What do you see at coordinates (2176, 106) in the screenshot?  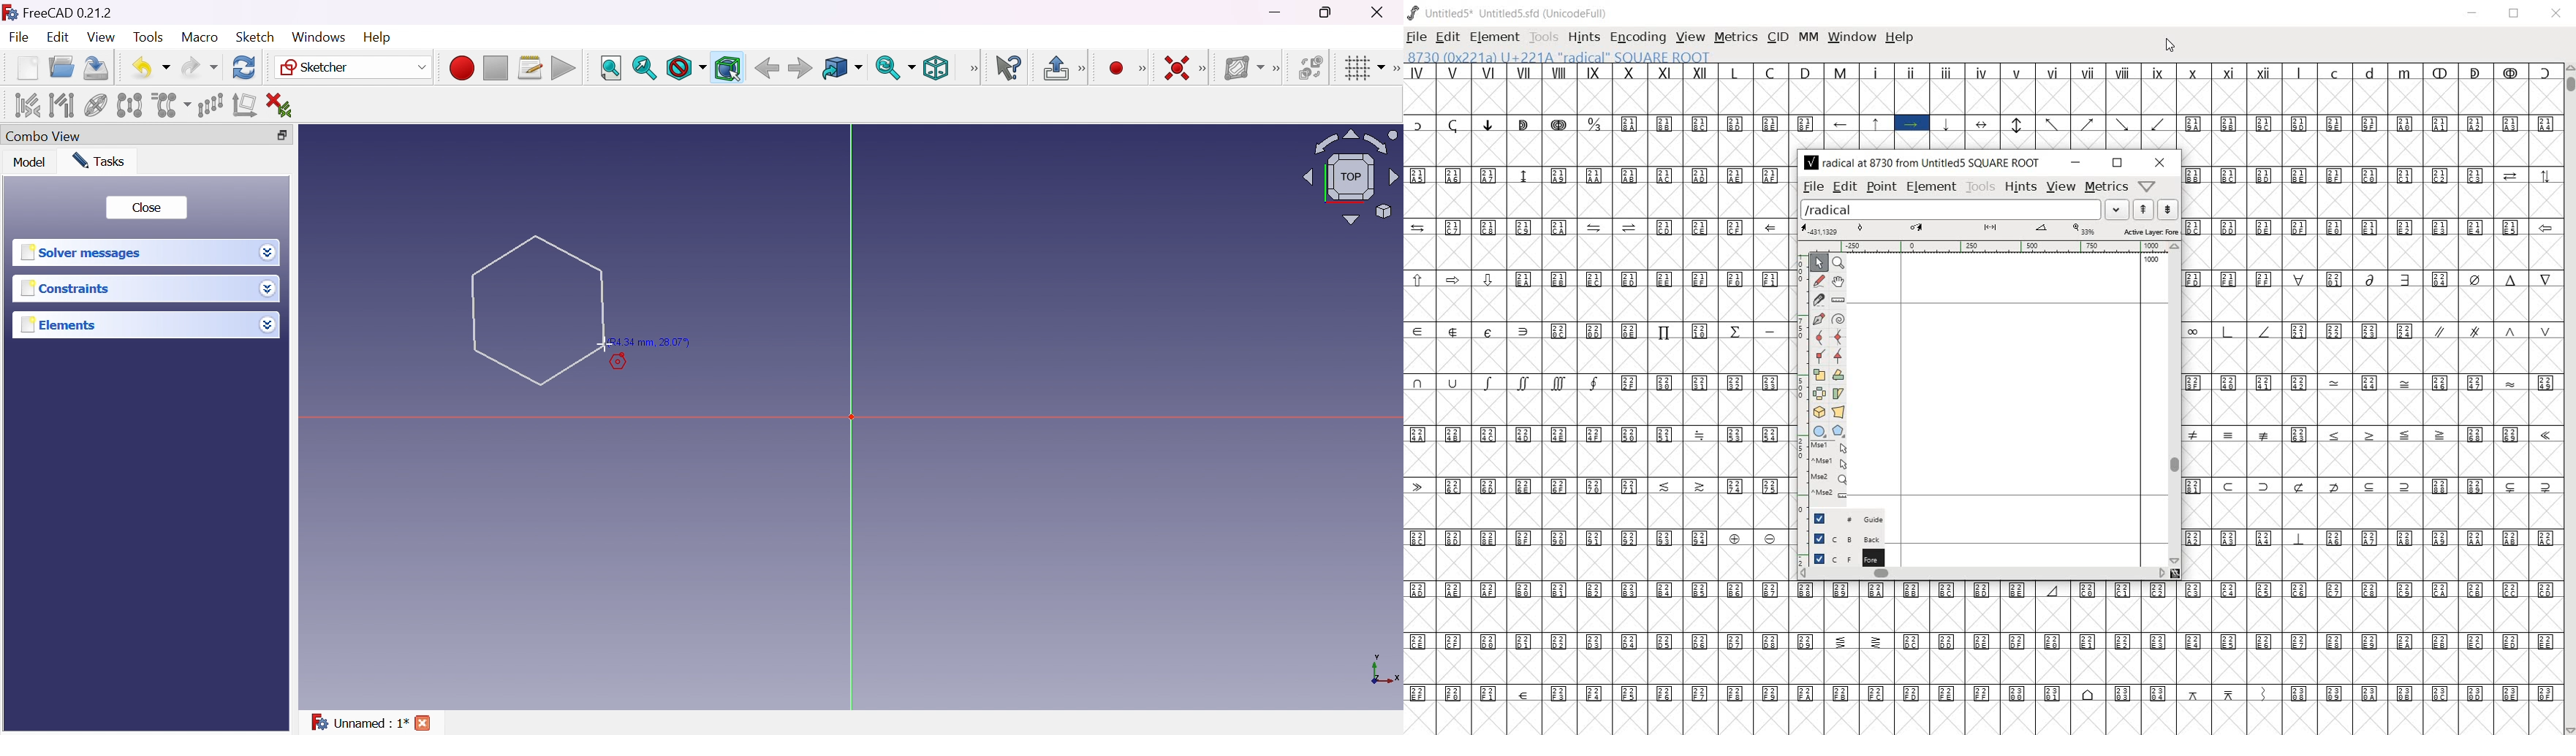 I see `Glyph characters` at bounding box center [2176, 106].